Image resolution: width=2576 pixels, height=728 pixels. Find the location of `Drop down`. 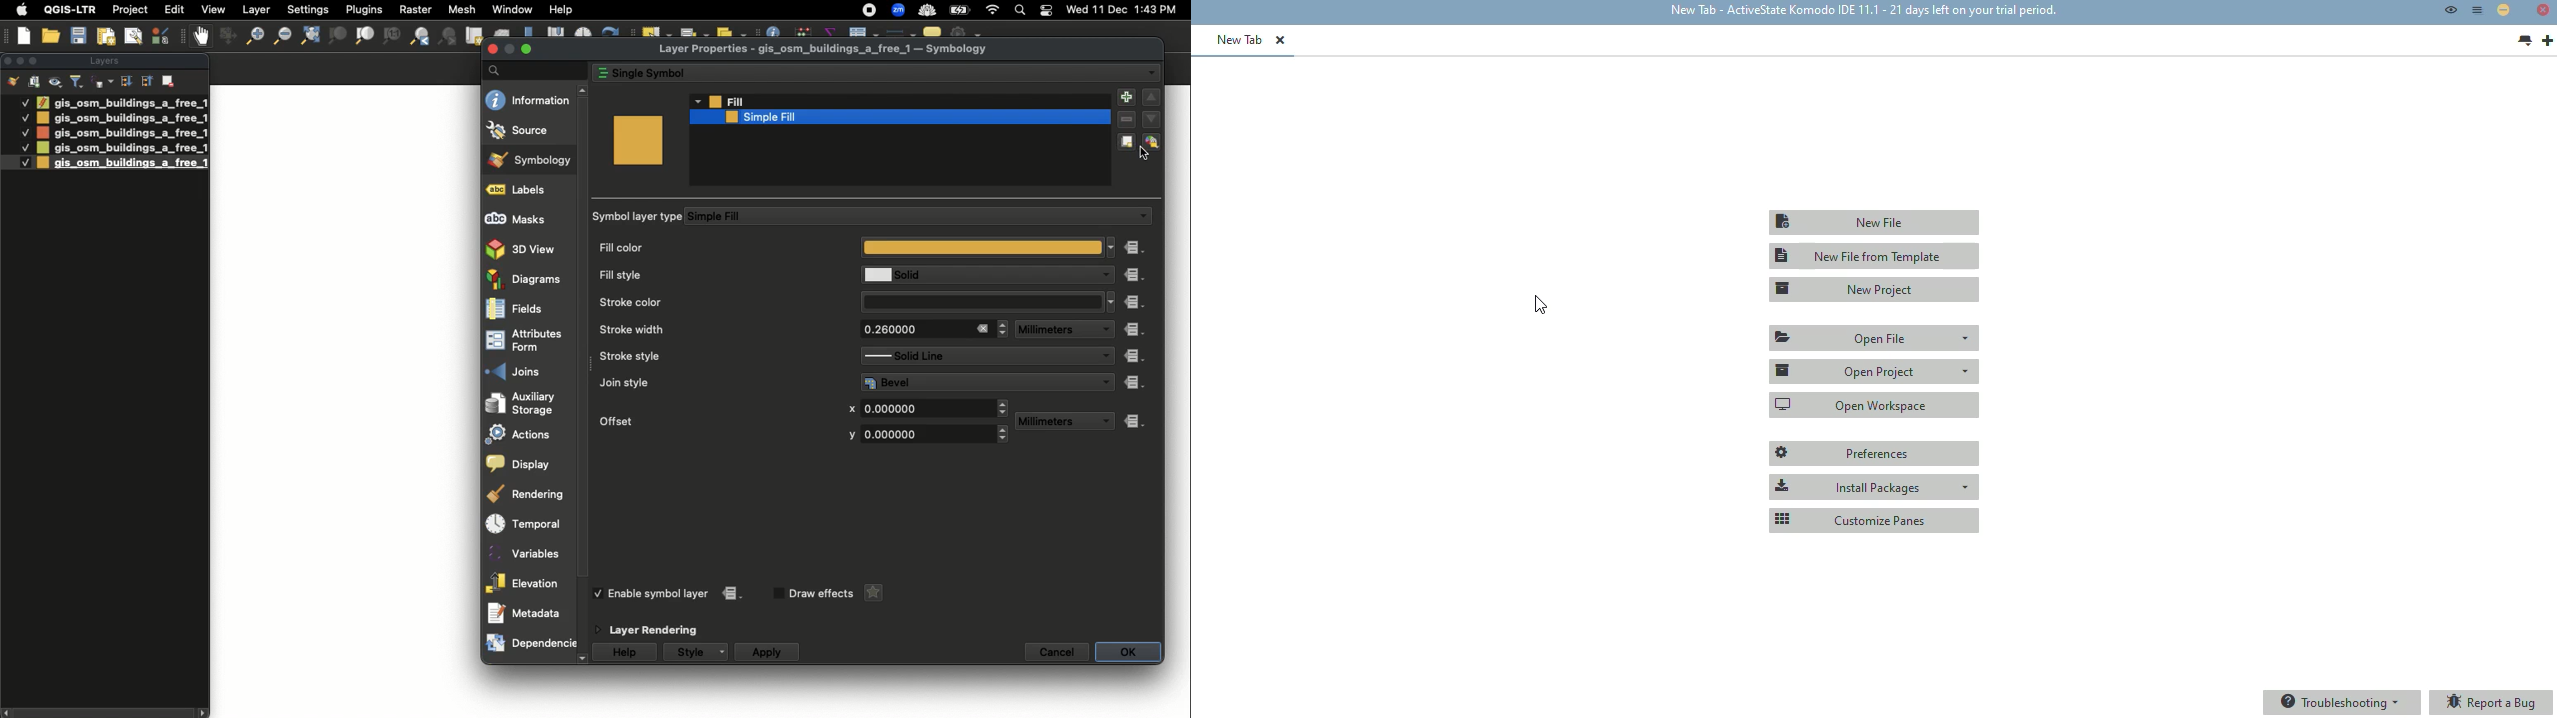

Drop down is located at coordinates (1104, 330).